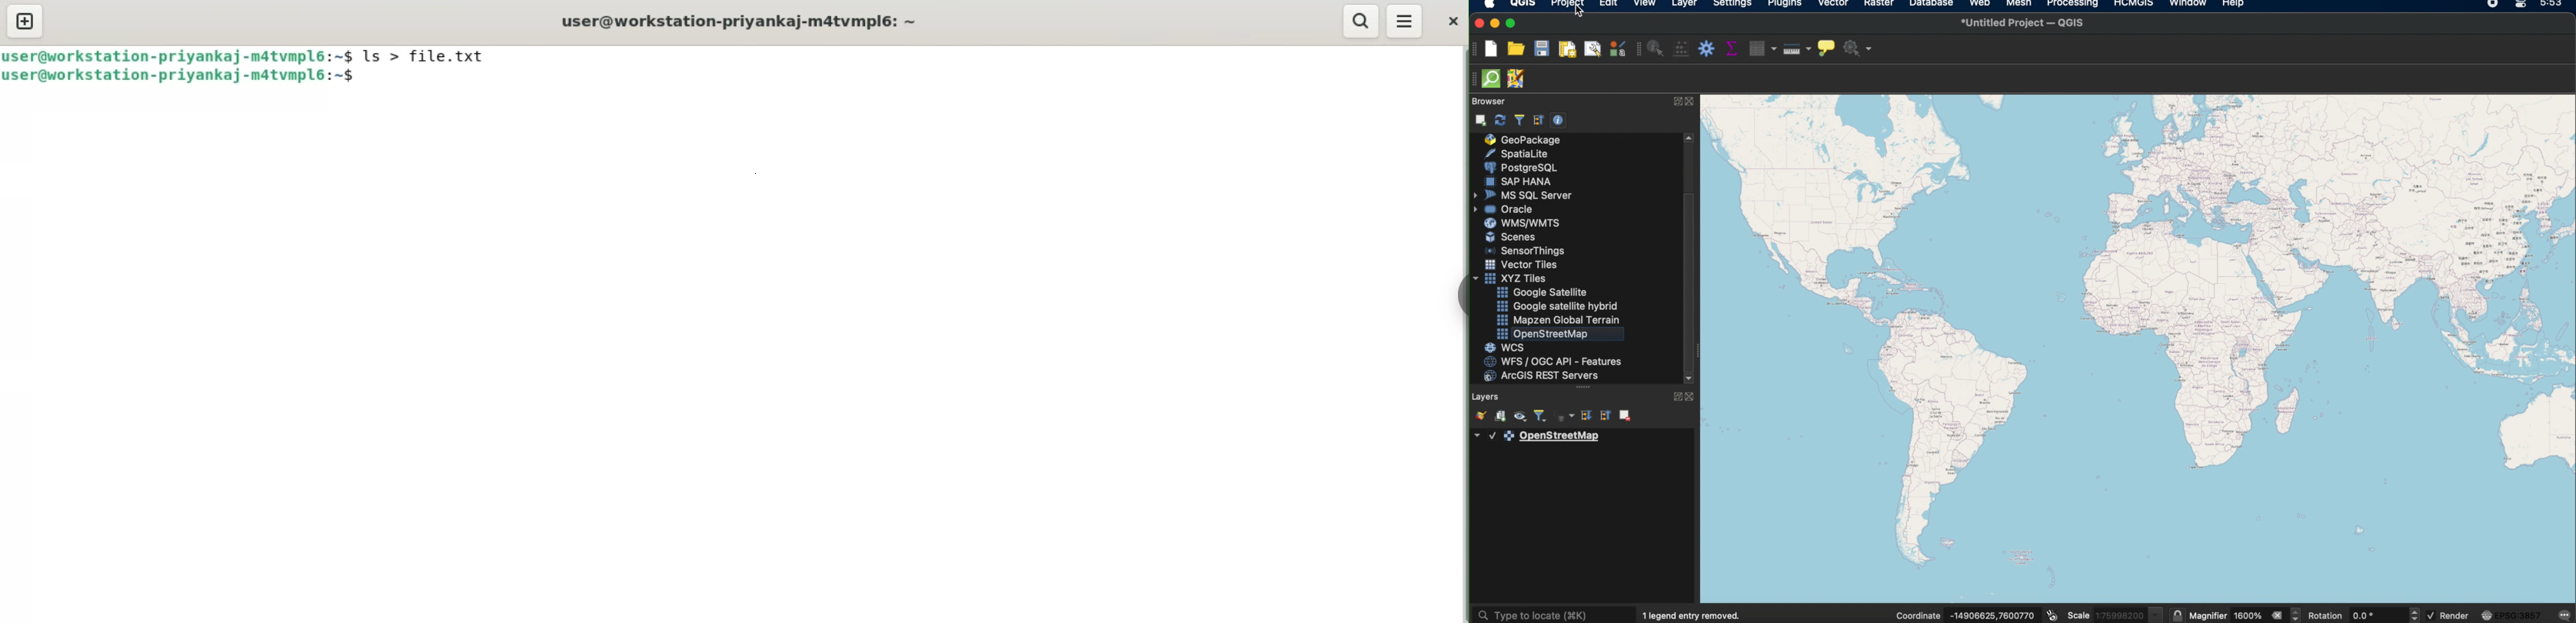 This screenshot has height=644, width=2576. What do you see at coordinates (1559, 320) in the screenshot?
I see `mapzen global terrain` at bounding box center [1559, 320].